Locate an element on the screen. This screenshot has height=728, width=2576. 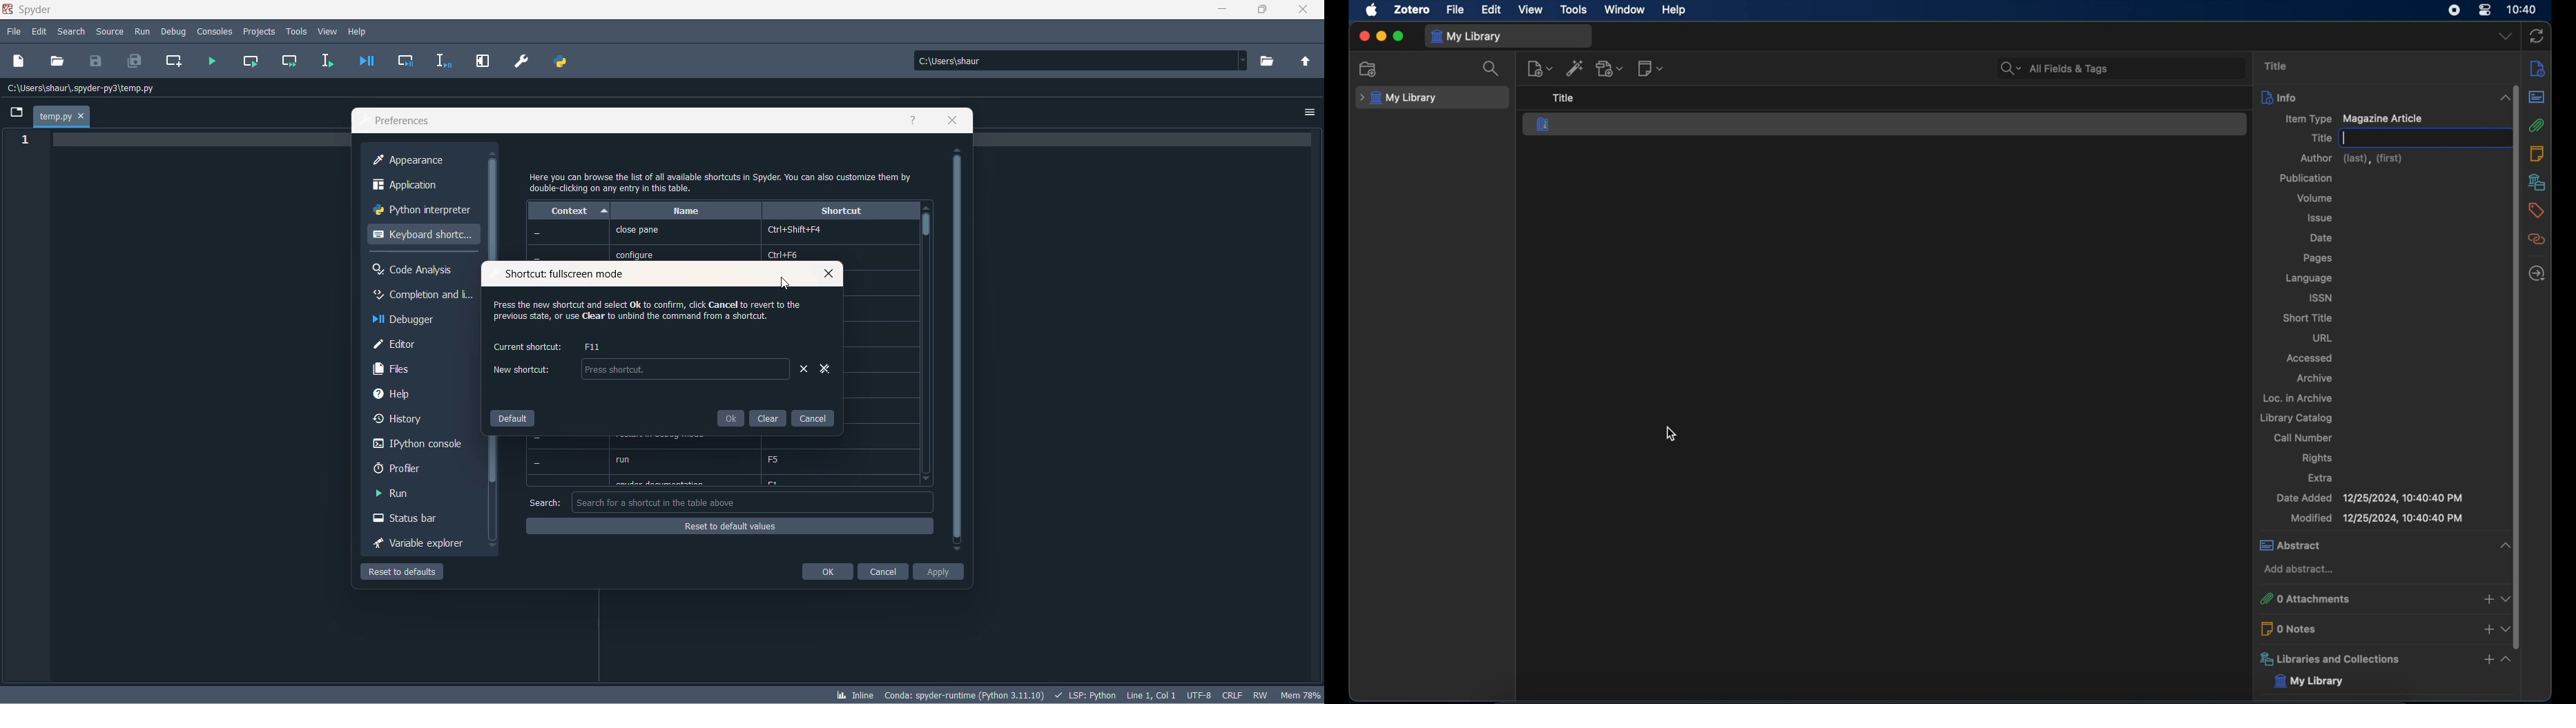
run current cell is located at coordinates (248, 62).